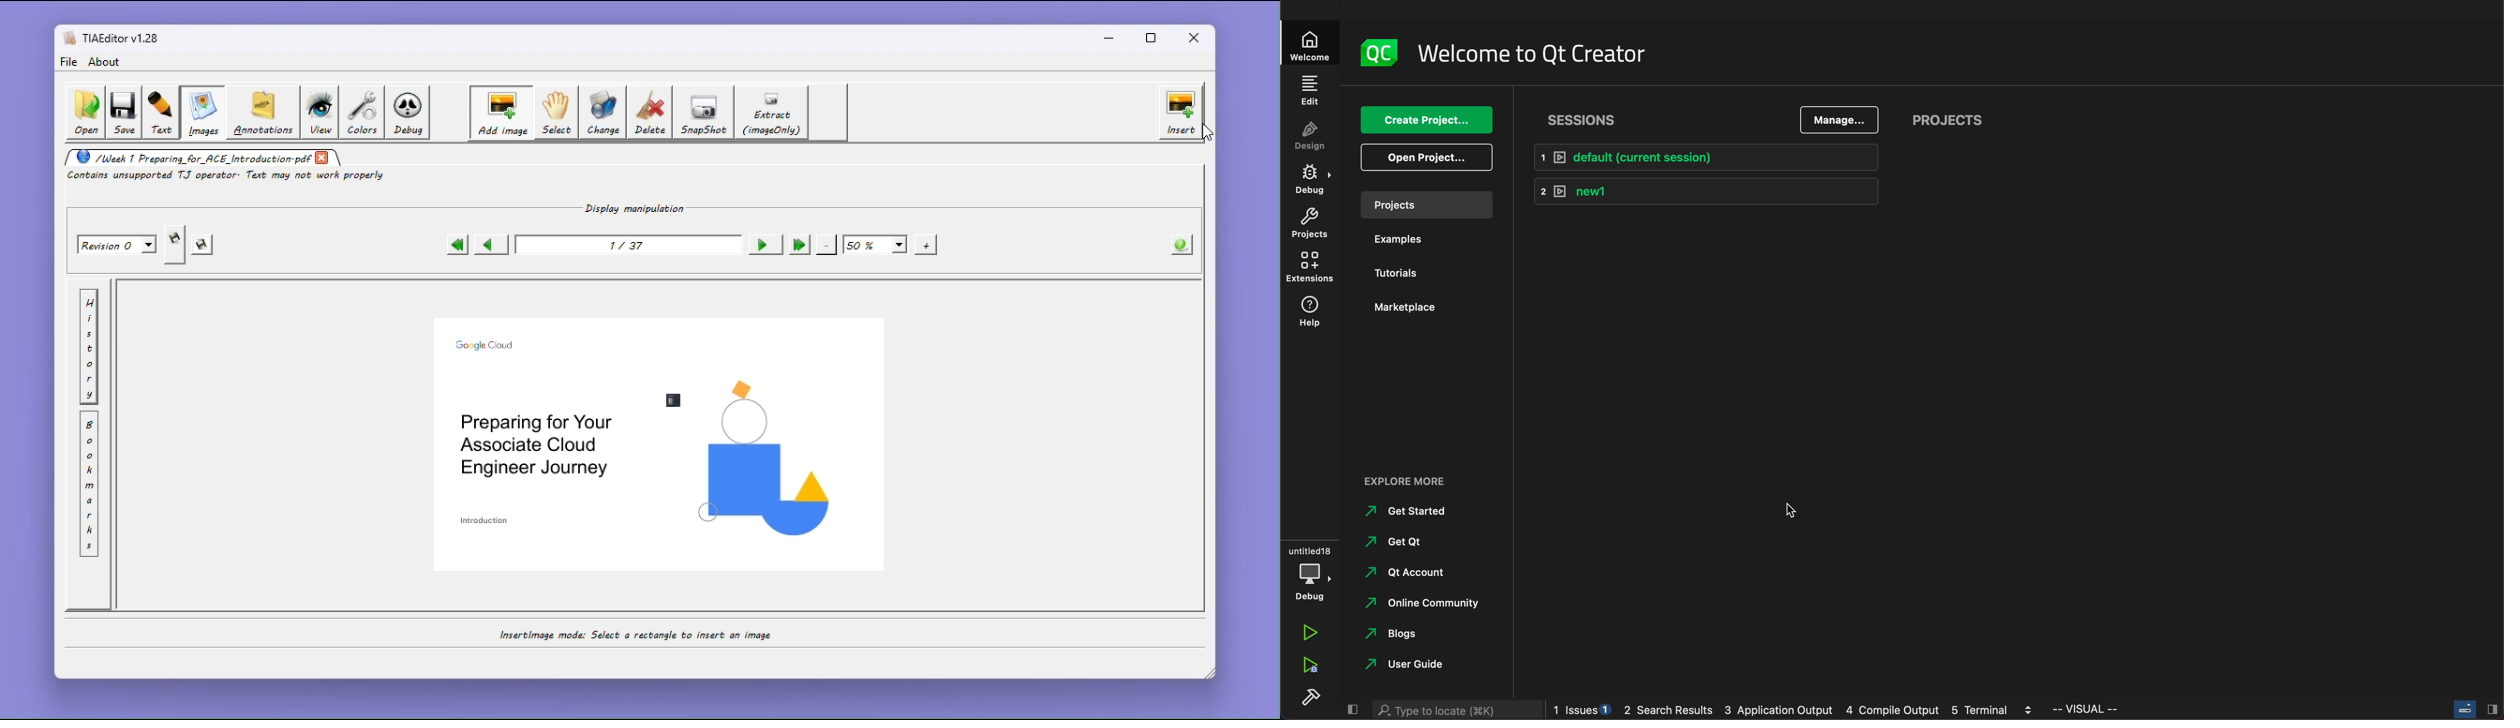  What do you see at coordinates (1953, 122) in the screenshot?
I see `projects` at bounding box center [1953, 122].